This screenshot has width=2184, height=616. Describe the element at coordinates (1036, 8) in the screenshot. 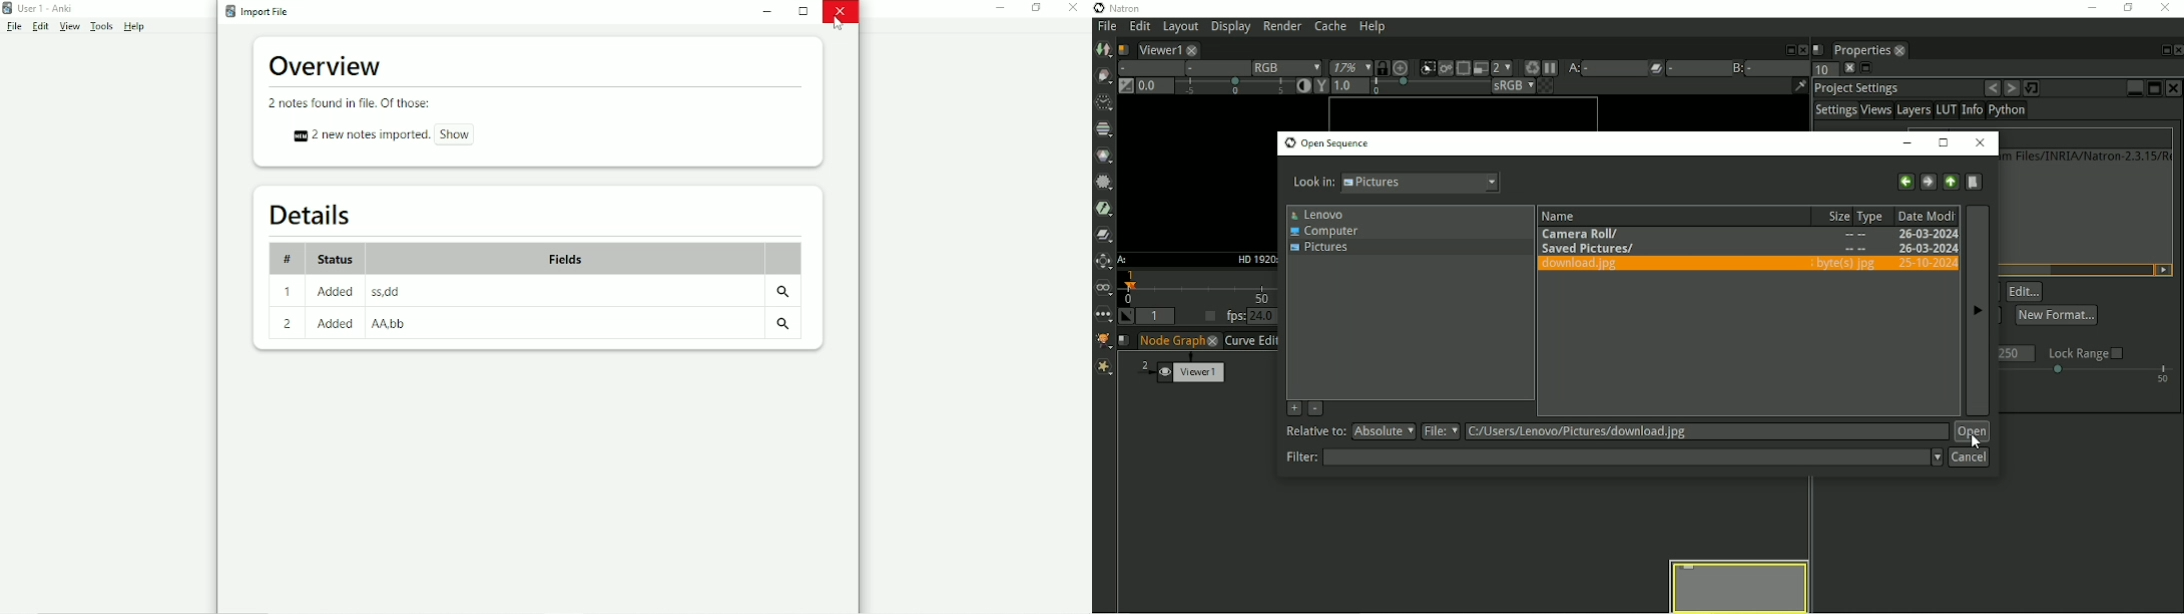

I see `Restore down` at that location.